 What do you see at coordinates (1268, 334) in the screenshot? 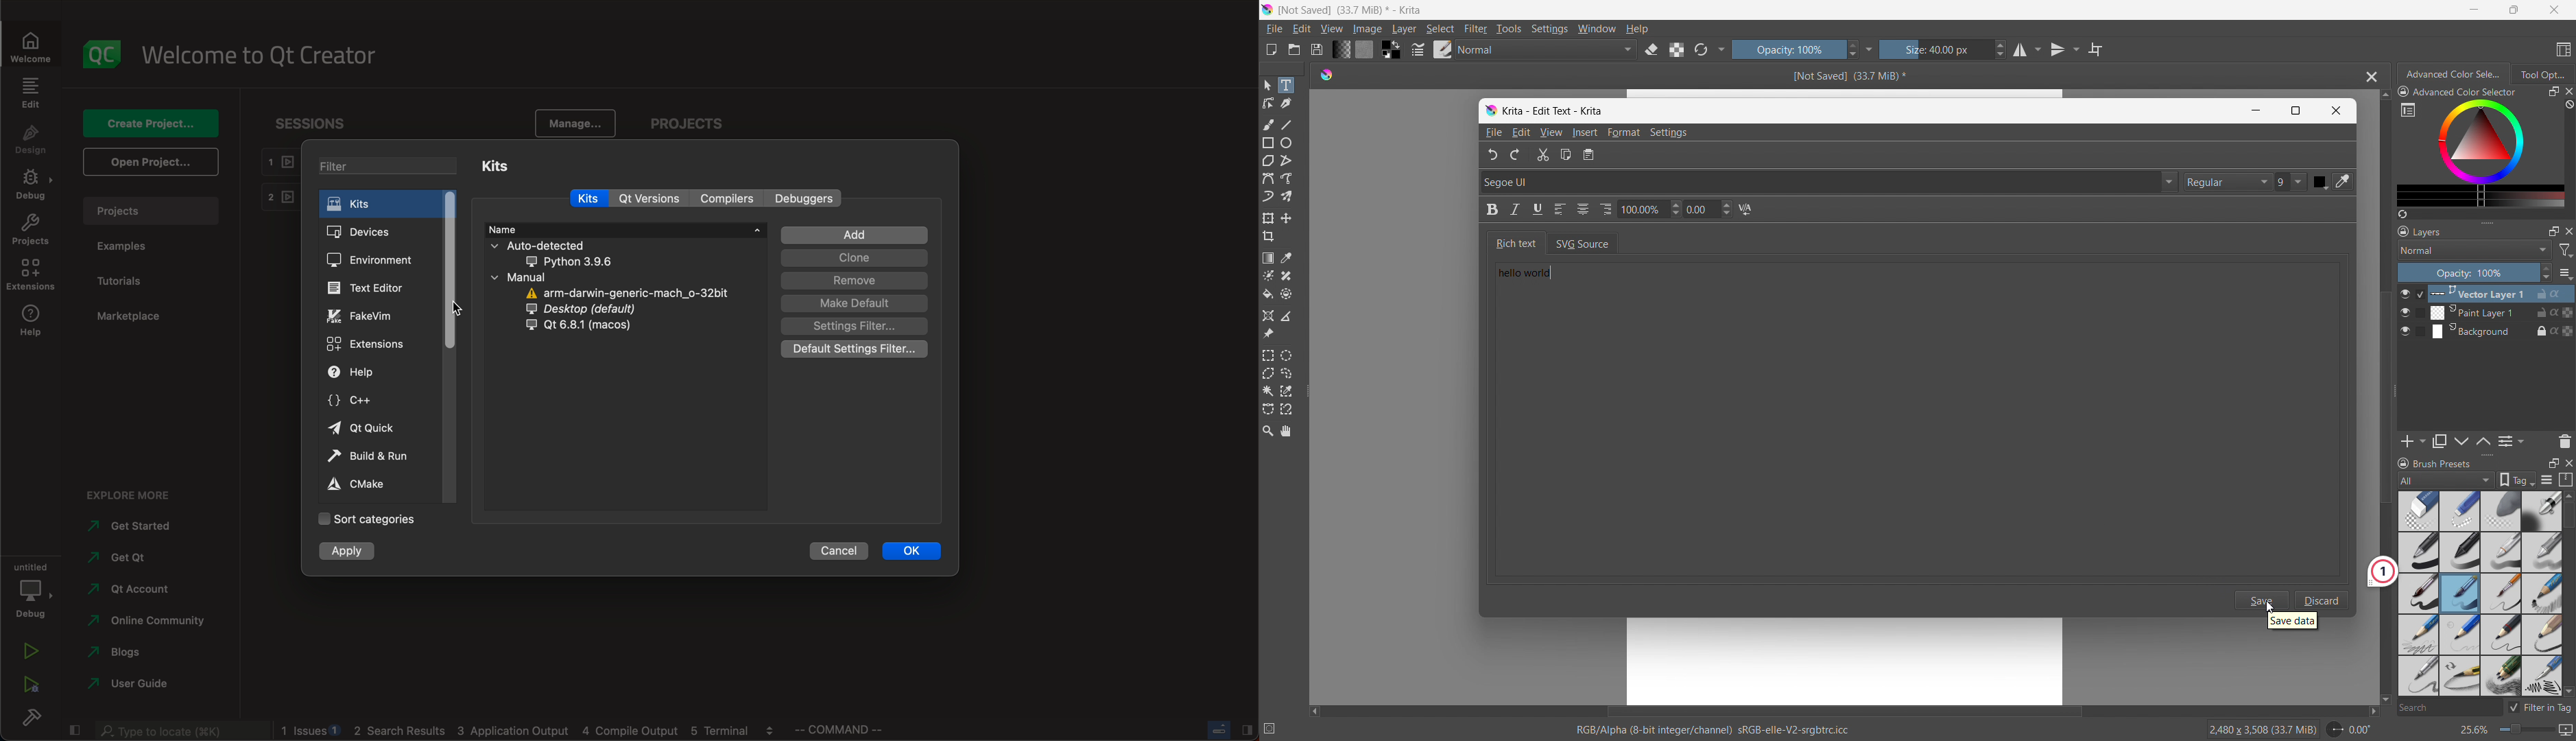
I see `reference images tool` at bounding box center [1268, 334].